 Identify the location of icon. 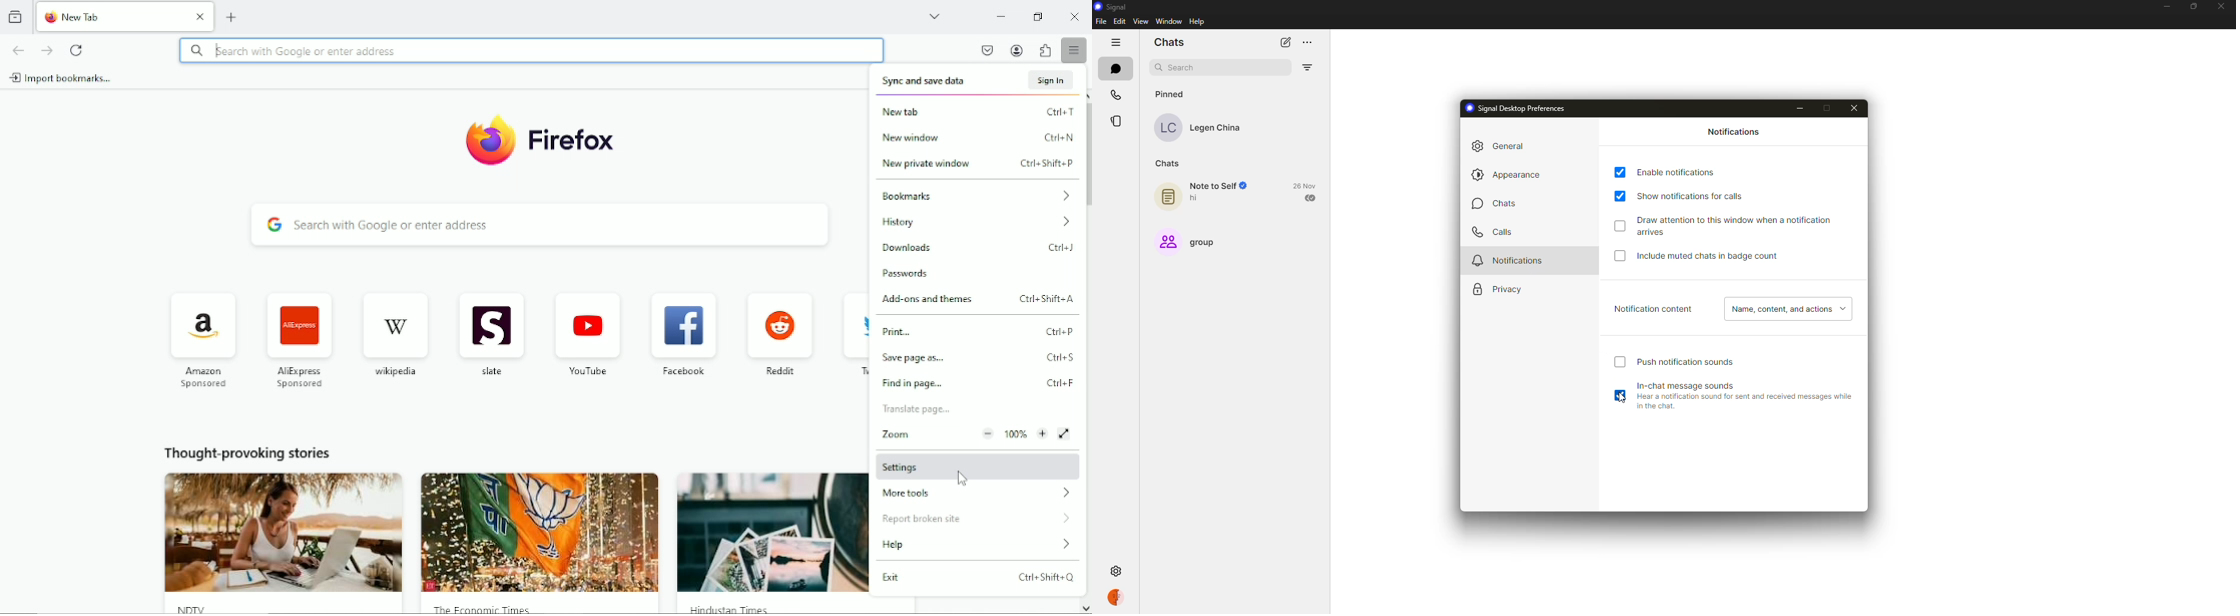
(488, 322).